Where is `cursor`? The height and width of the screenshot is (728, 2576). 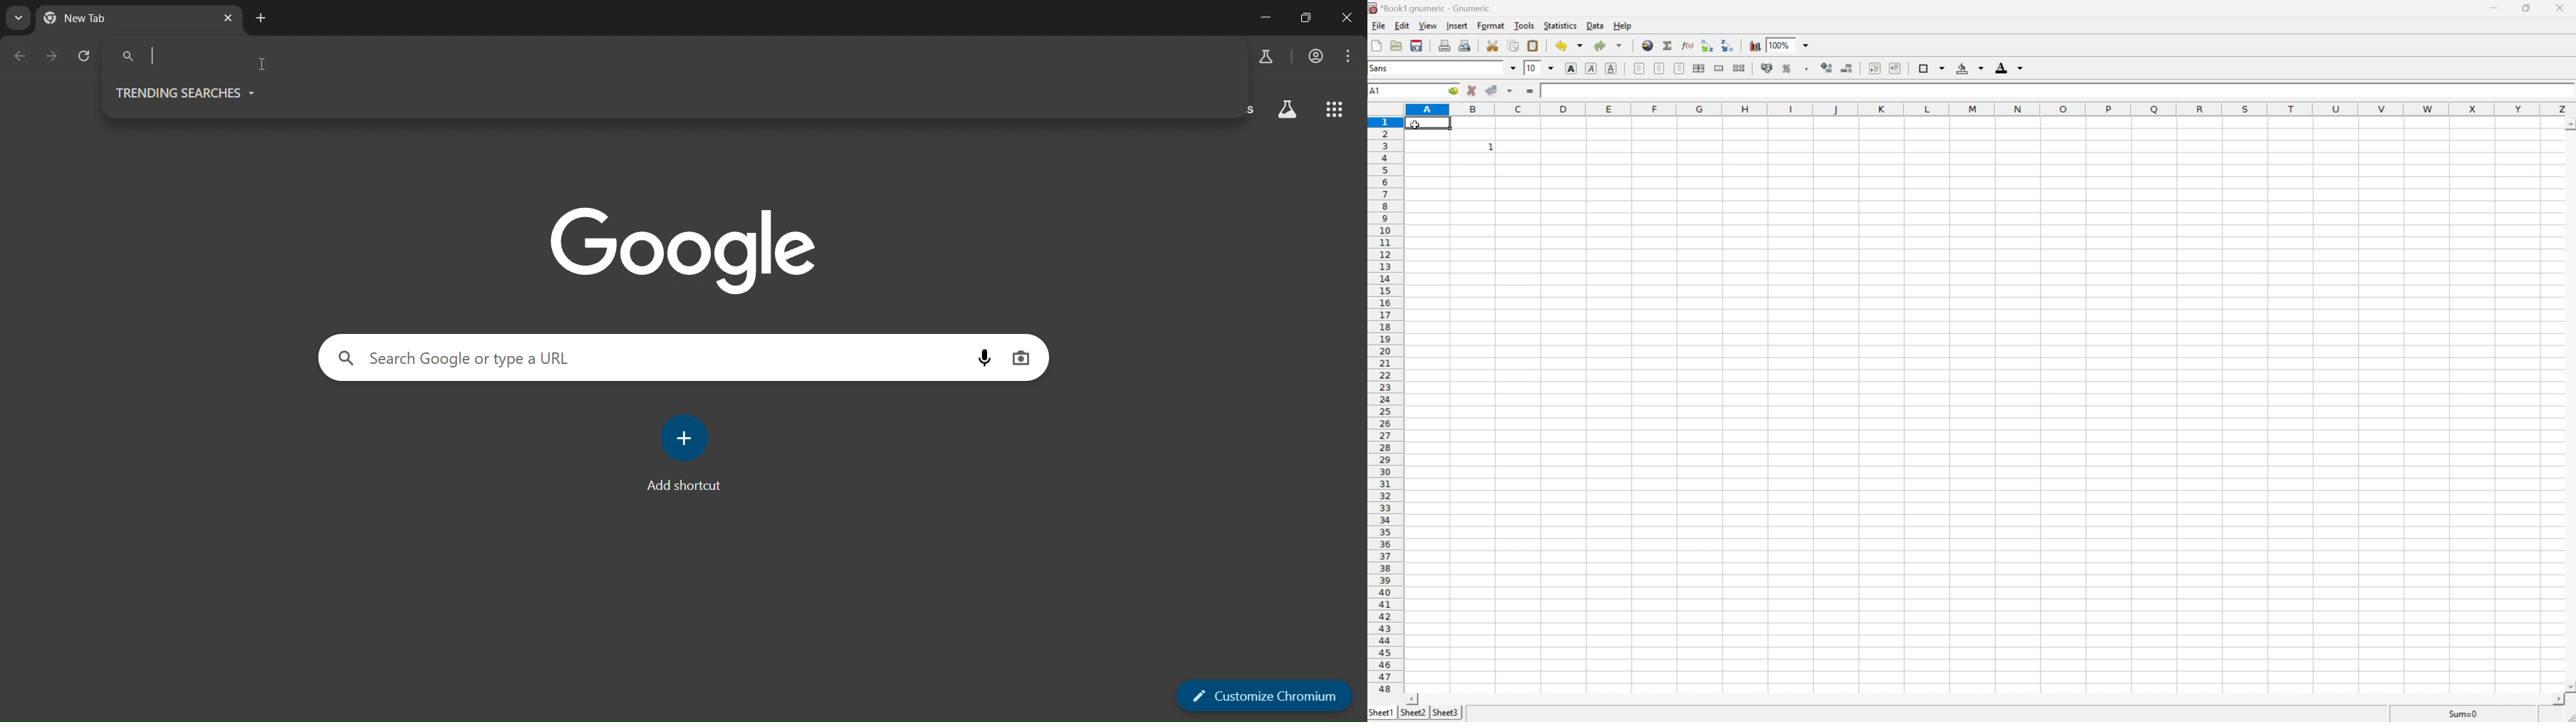 cursor is located at coordinates (262, 62).